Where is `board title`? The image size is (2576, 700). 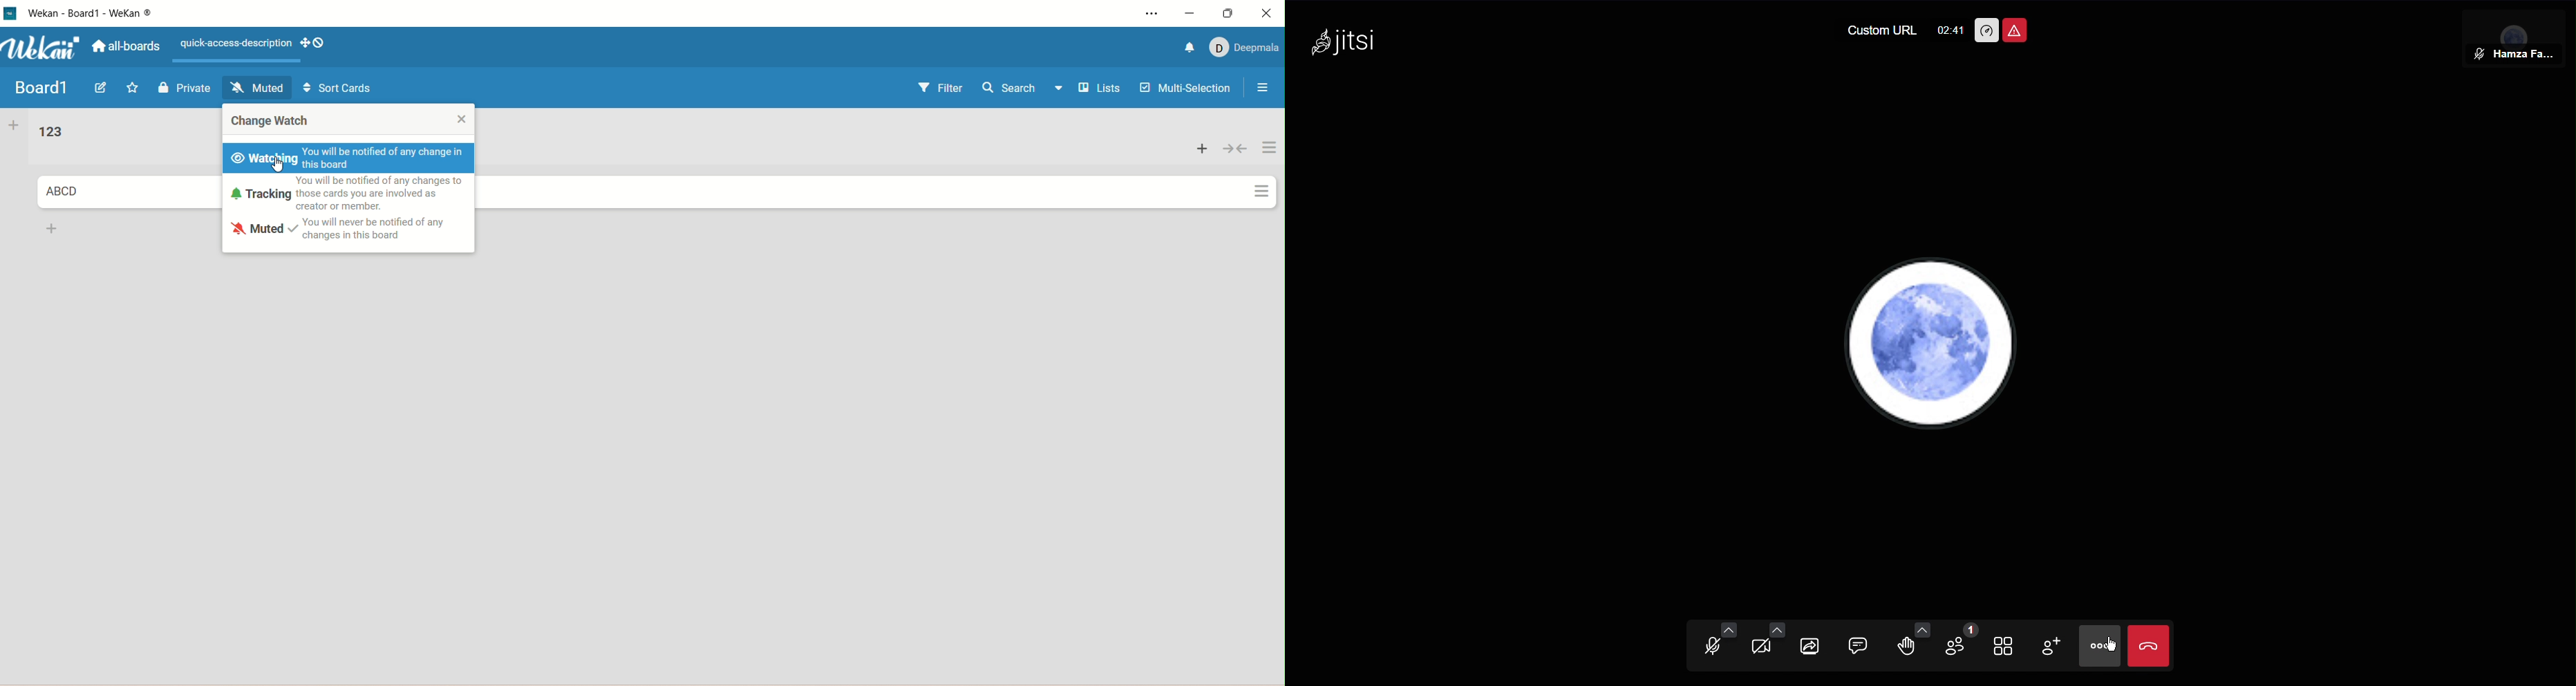
board title is located at coordinates (40, 87).